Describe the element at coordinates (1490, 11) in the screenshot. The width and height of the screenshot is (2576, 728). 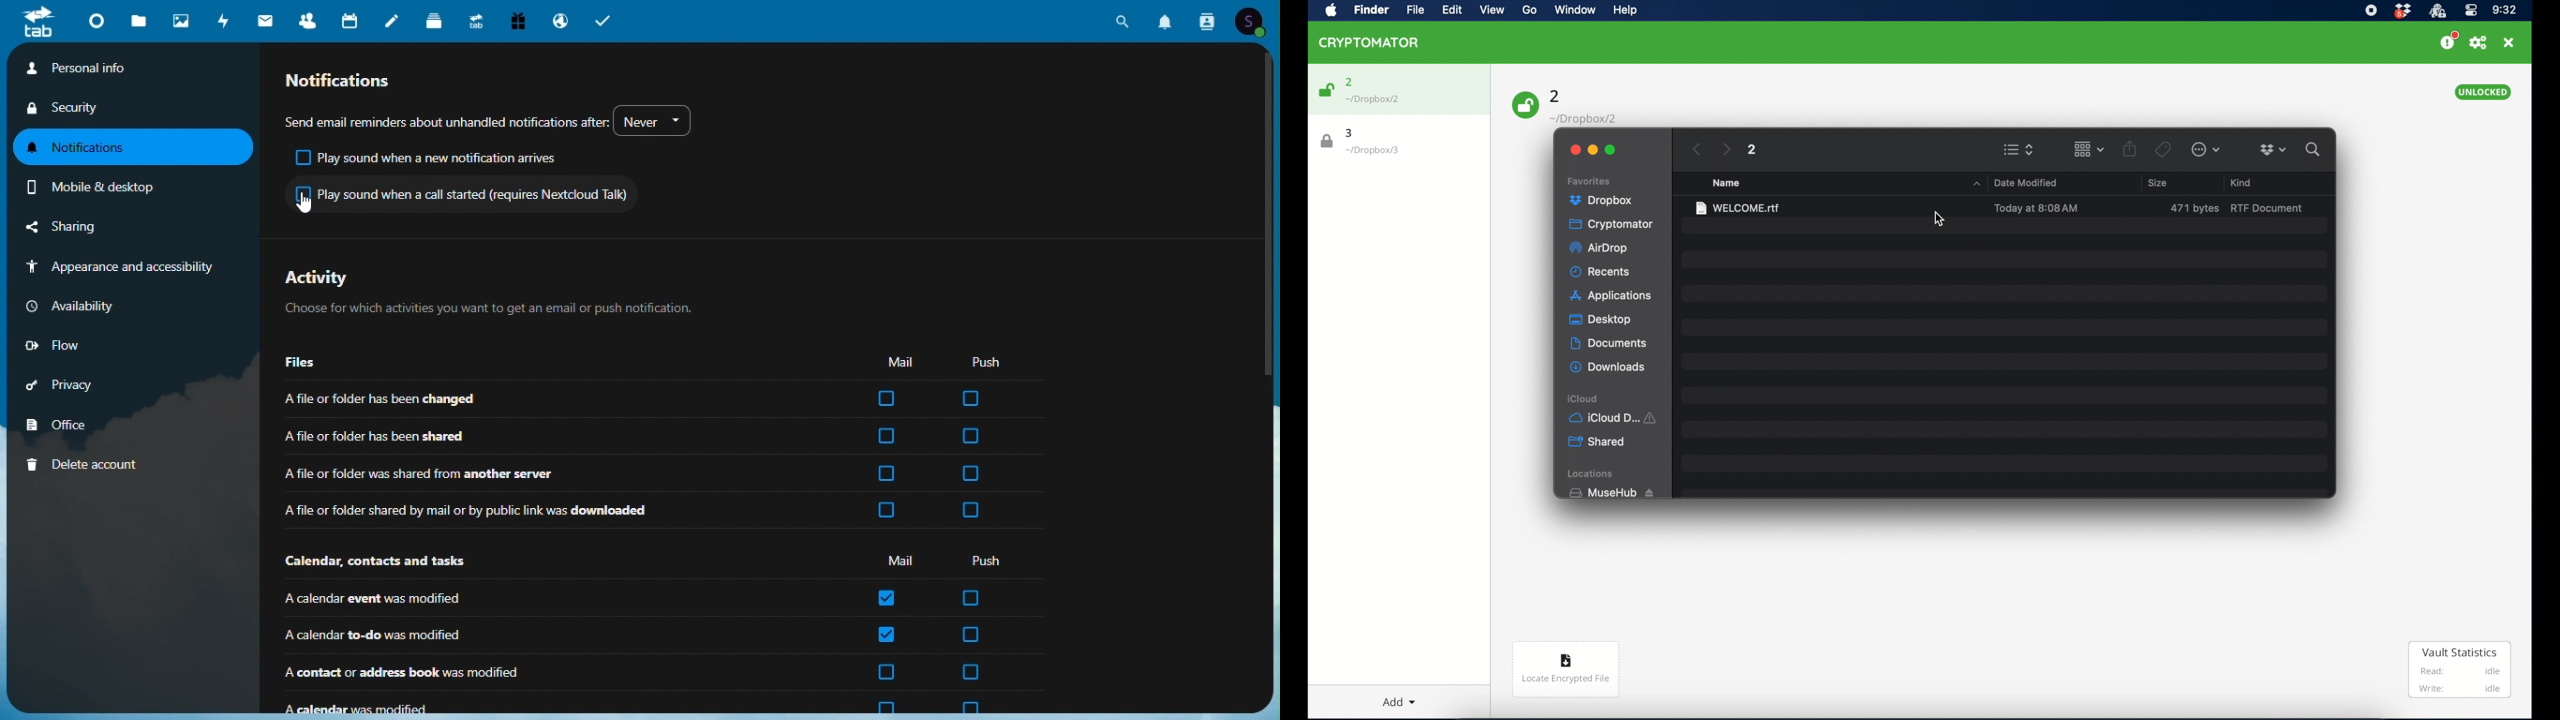
I see `View` at that location.